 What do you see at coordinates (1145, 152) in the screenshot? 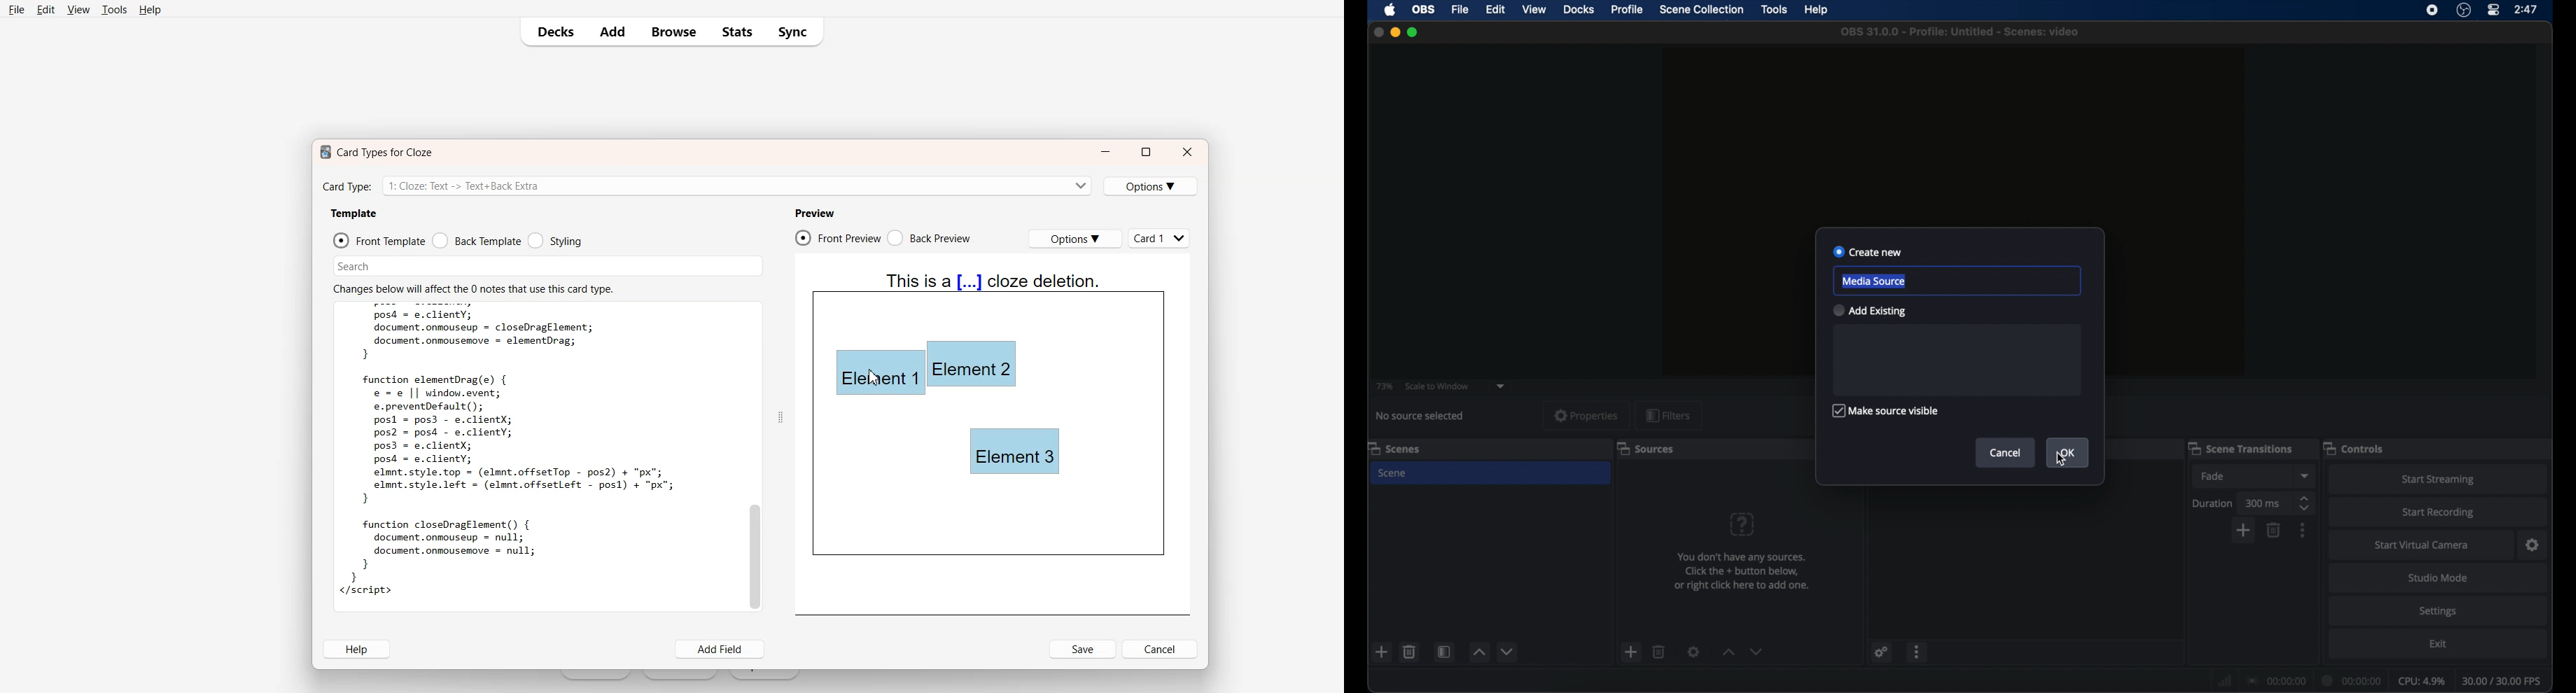
I see `Maximize` at bounding box center [1145, 152].